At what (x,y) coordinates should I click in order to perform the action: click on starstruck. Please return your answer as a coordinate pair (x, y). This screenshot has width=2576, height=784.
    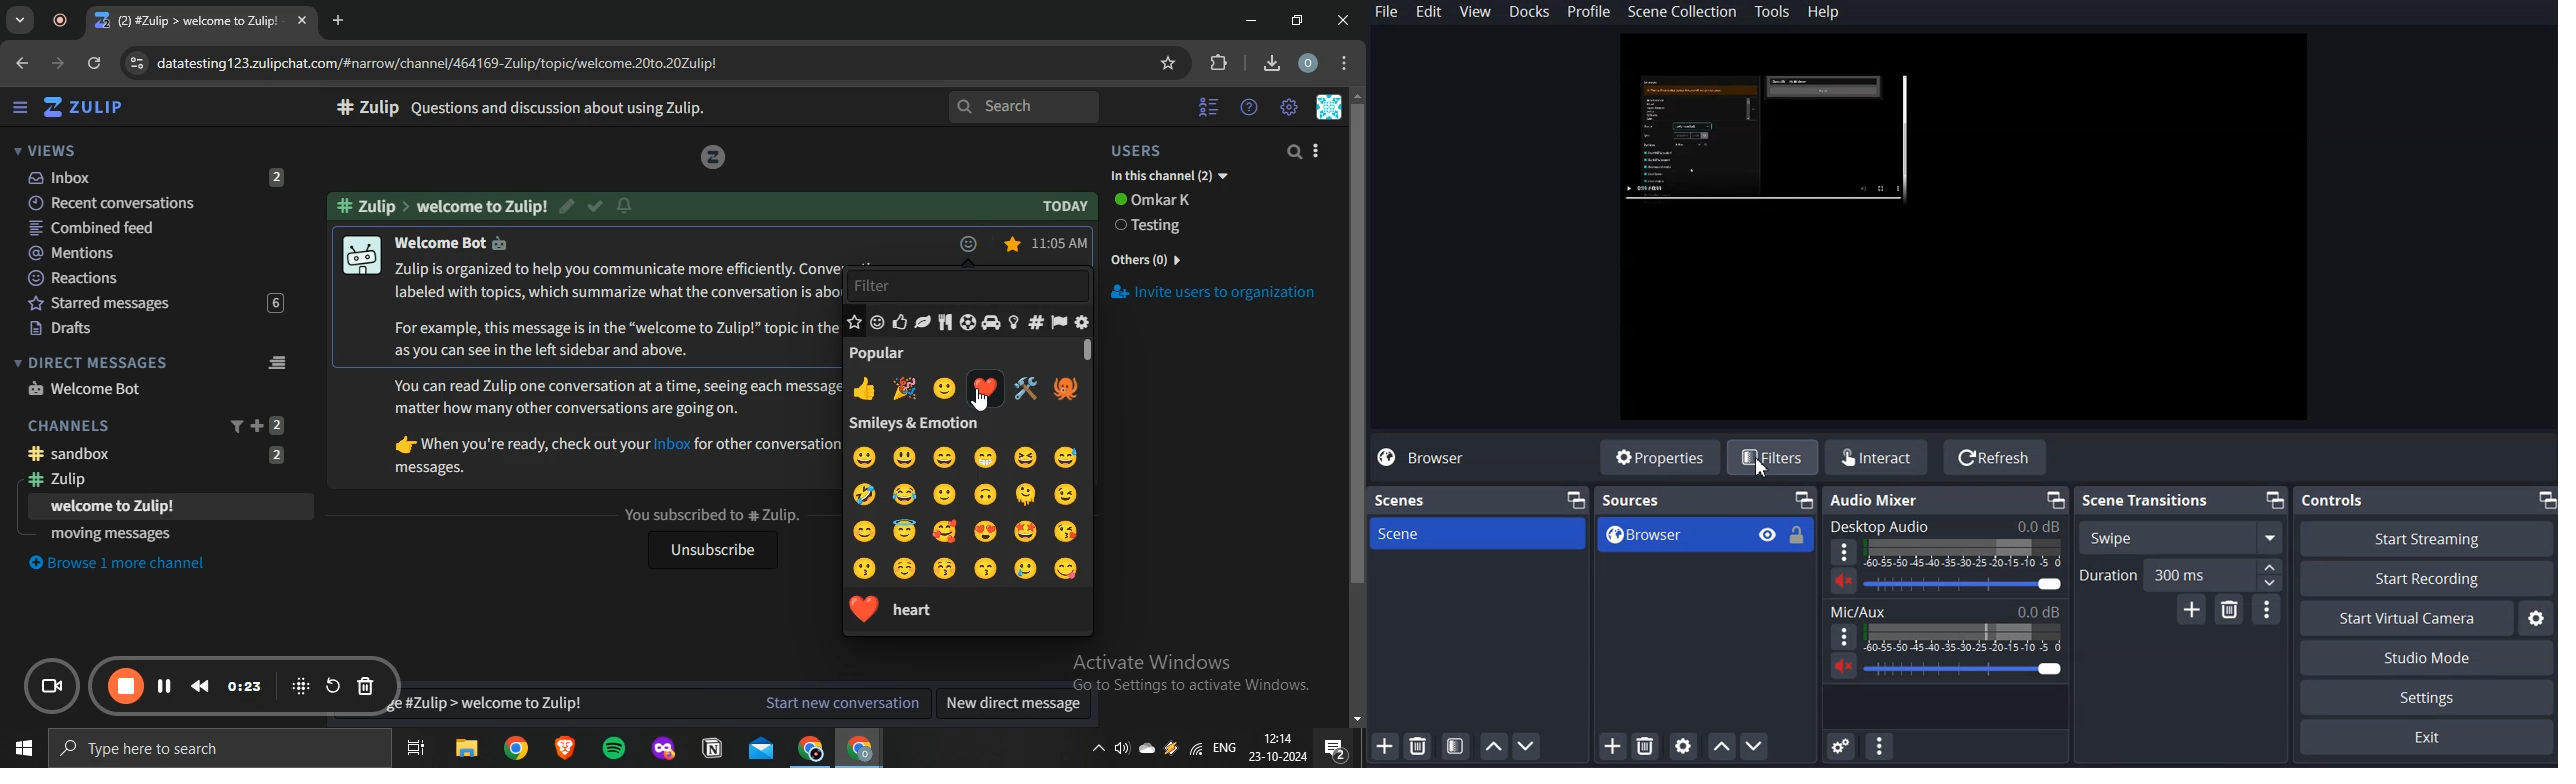
    Looking at the image, I should click on (1029, 532).